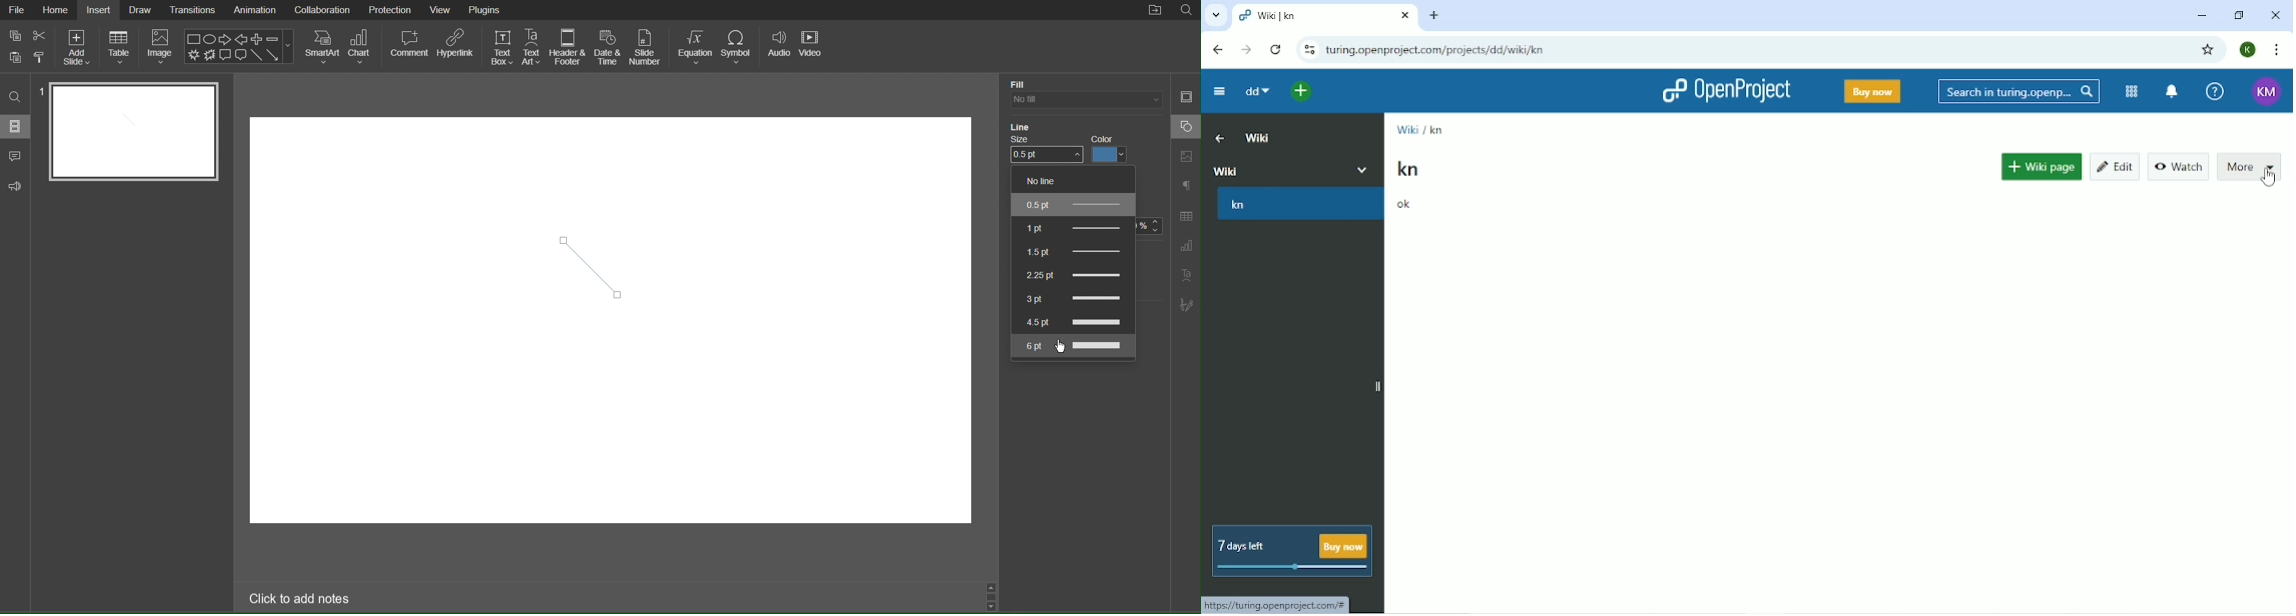 The height and width of the screenshot is (616, 2296). I want to click on 1.5pt, so click(1069, 249).